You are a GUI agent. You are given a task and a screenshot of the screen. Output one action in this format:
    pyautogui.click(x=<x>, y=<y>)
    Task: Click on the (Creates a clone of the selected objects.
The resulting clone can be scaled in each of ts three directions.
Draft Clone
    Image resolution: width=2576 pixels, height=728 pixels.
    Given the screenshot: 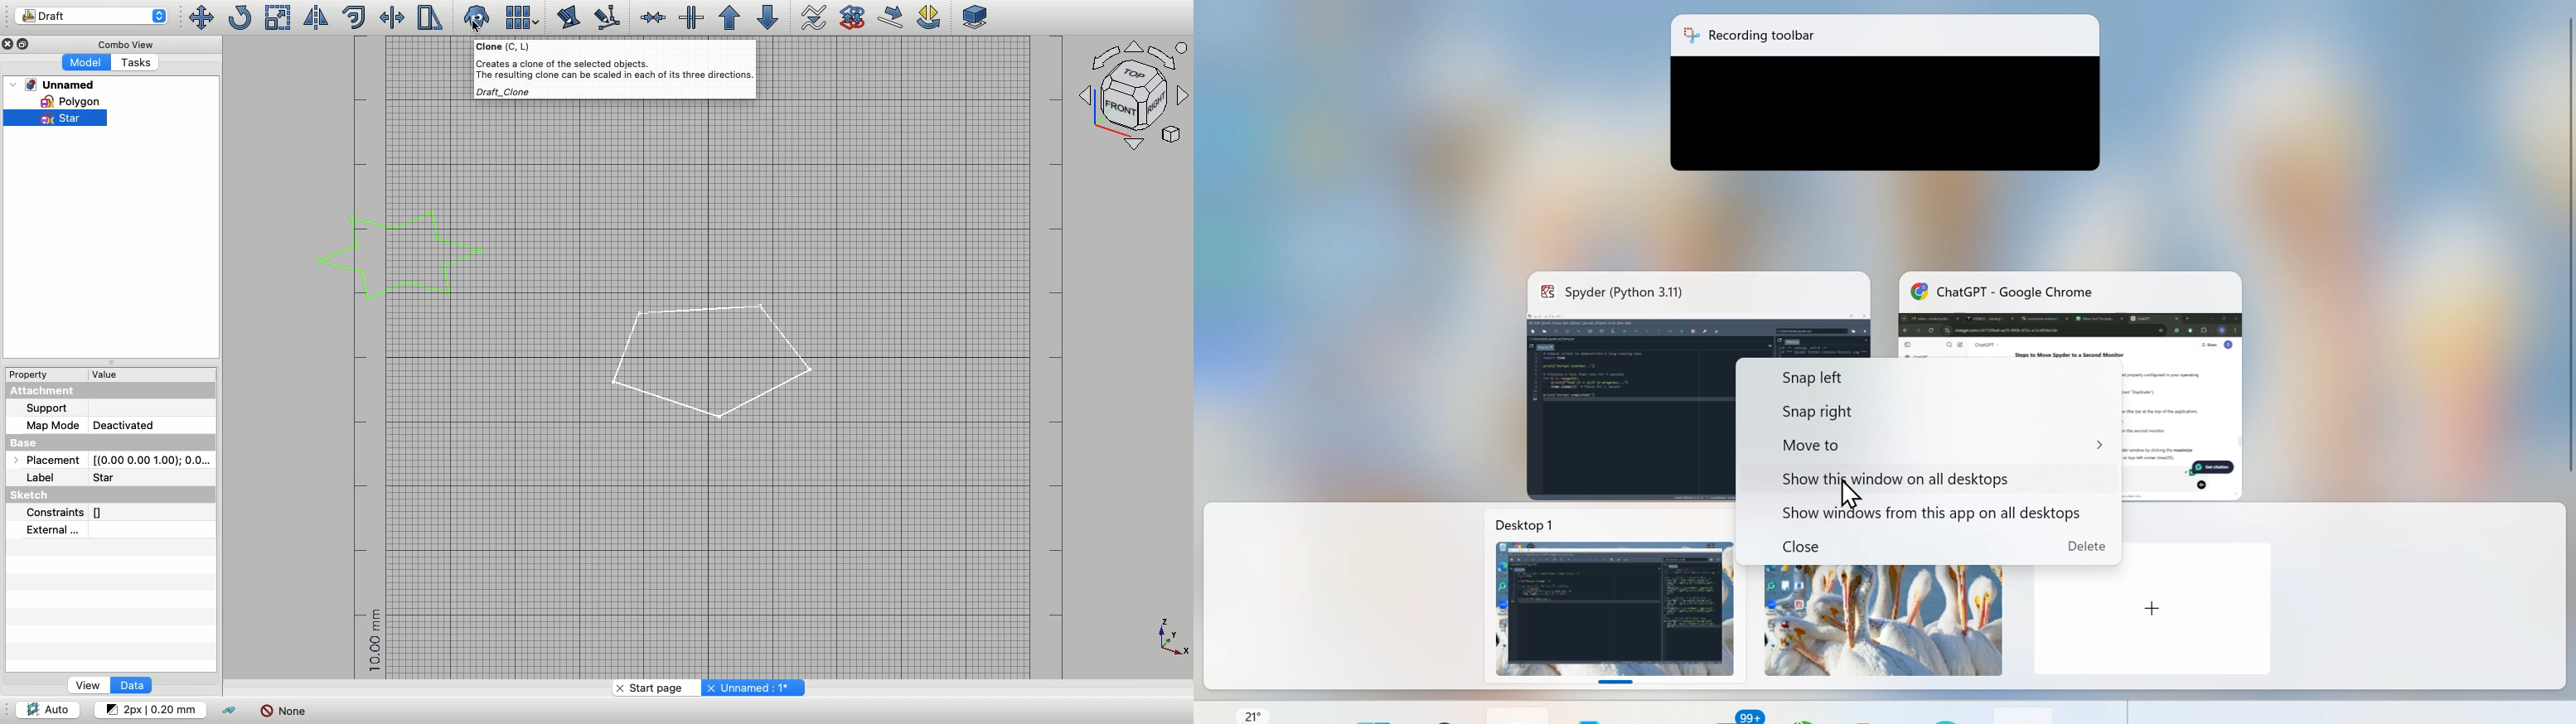 What is the action you would take?
    pyautogui.click(x=611, y=70)
    